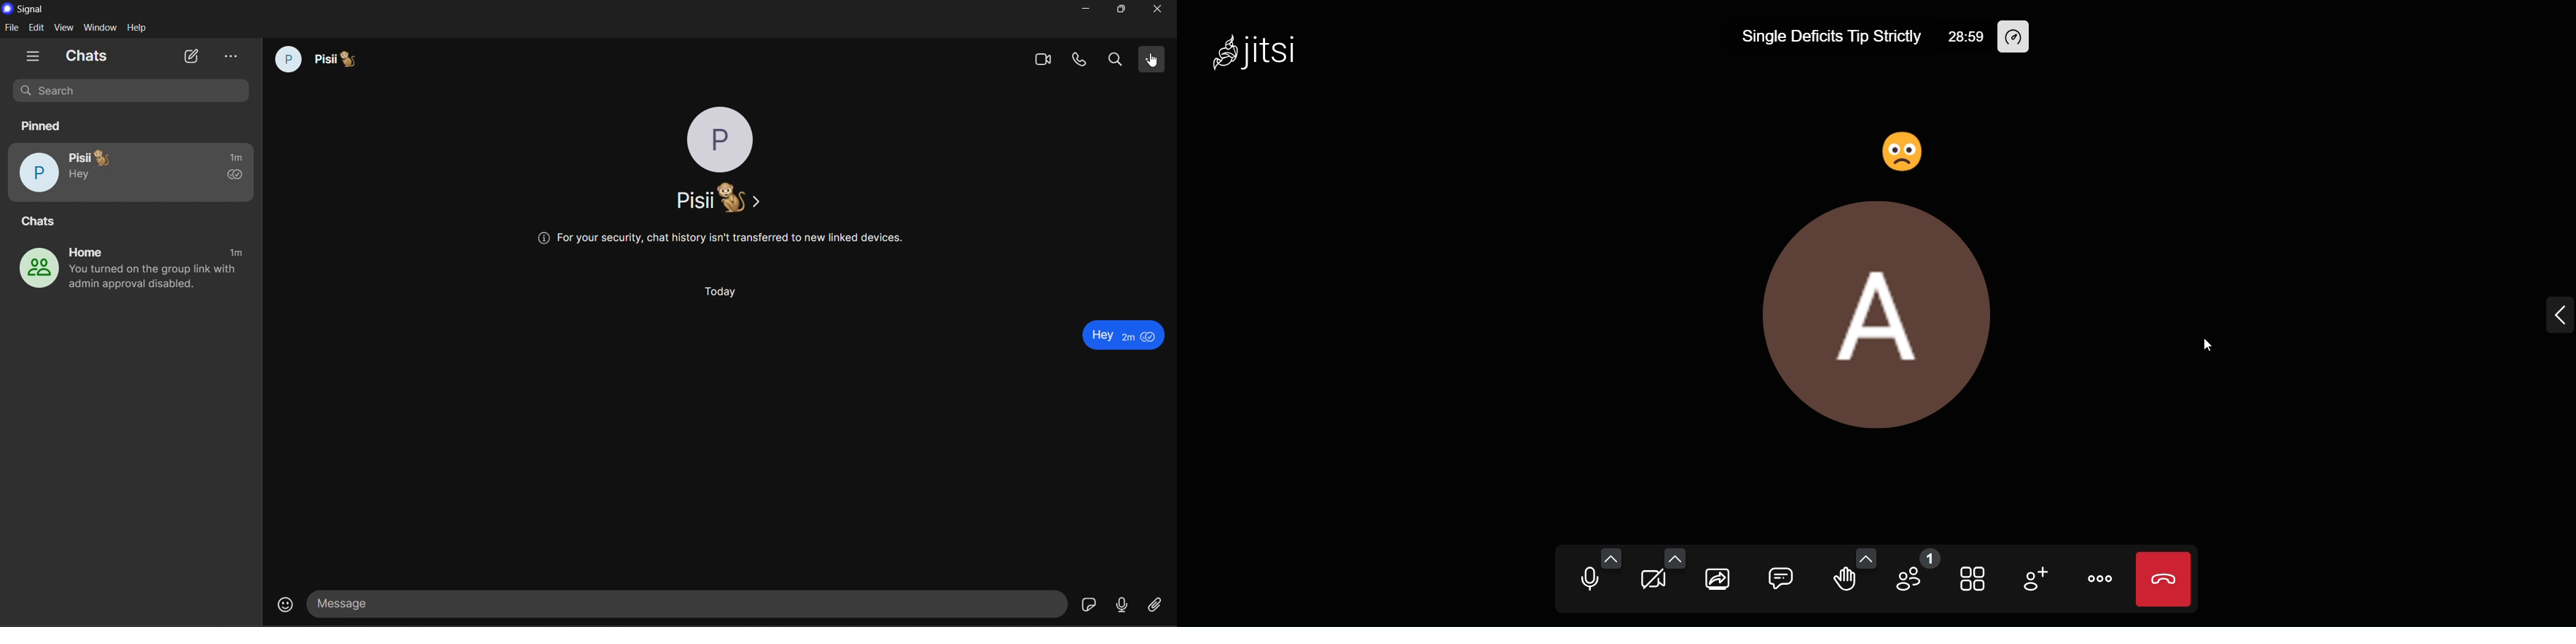 The width and height of the screenshot is (2576, 644). Describe the element at coordinates (1117, 60) in the screenshot. I see `search` at that location.